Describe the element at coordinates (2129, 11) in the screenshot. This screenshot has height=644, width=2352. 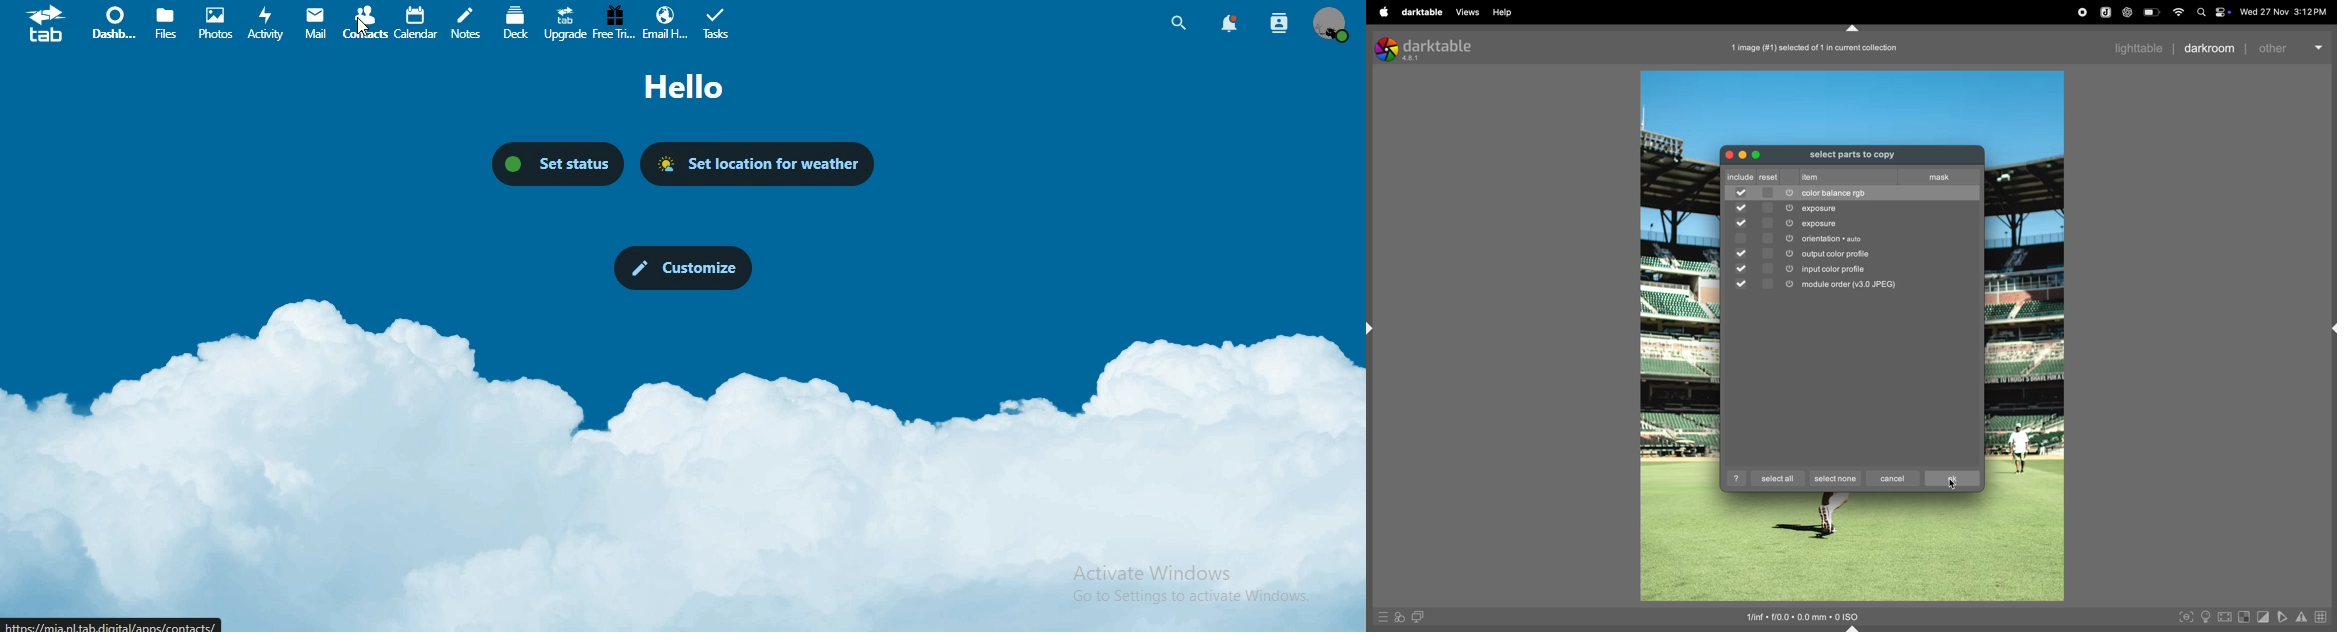
I see `chatgpt` at that location.